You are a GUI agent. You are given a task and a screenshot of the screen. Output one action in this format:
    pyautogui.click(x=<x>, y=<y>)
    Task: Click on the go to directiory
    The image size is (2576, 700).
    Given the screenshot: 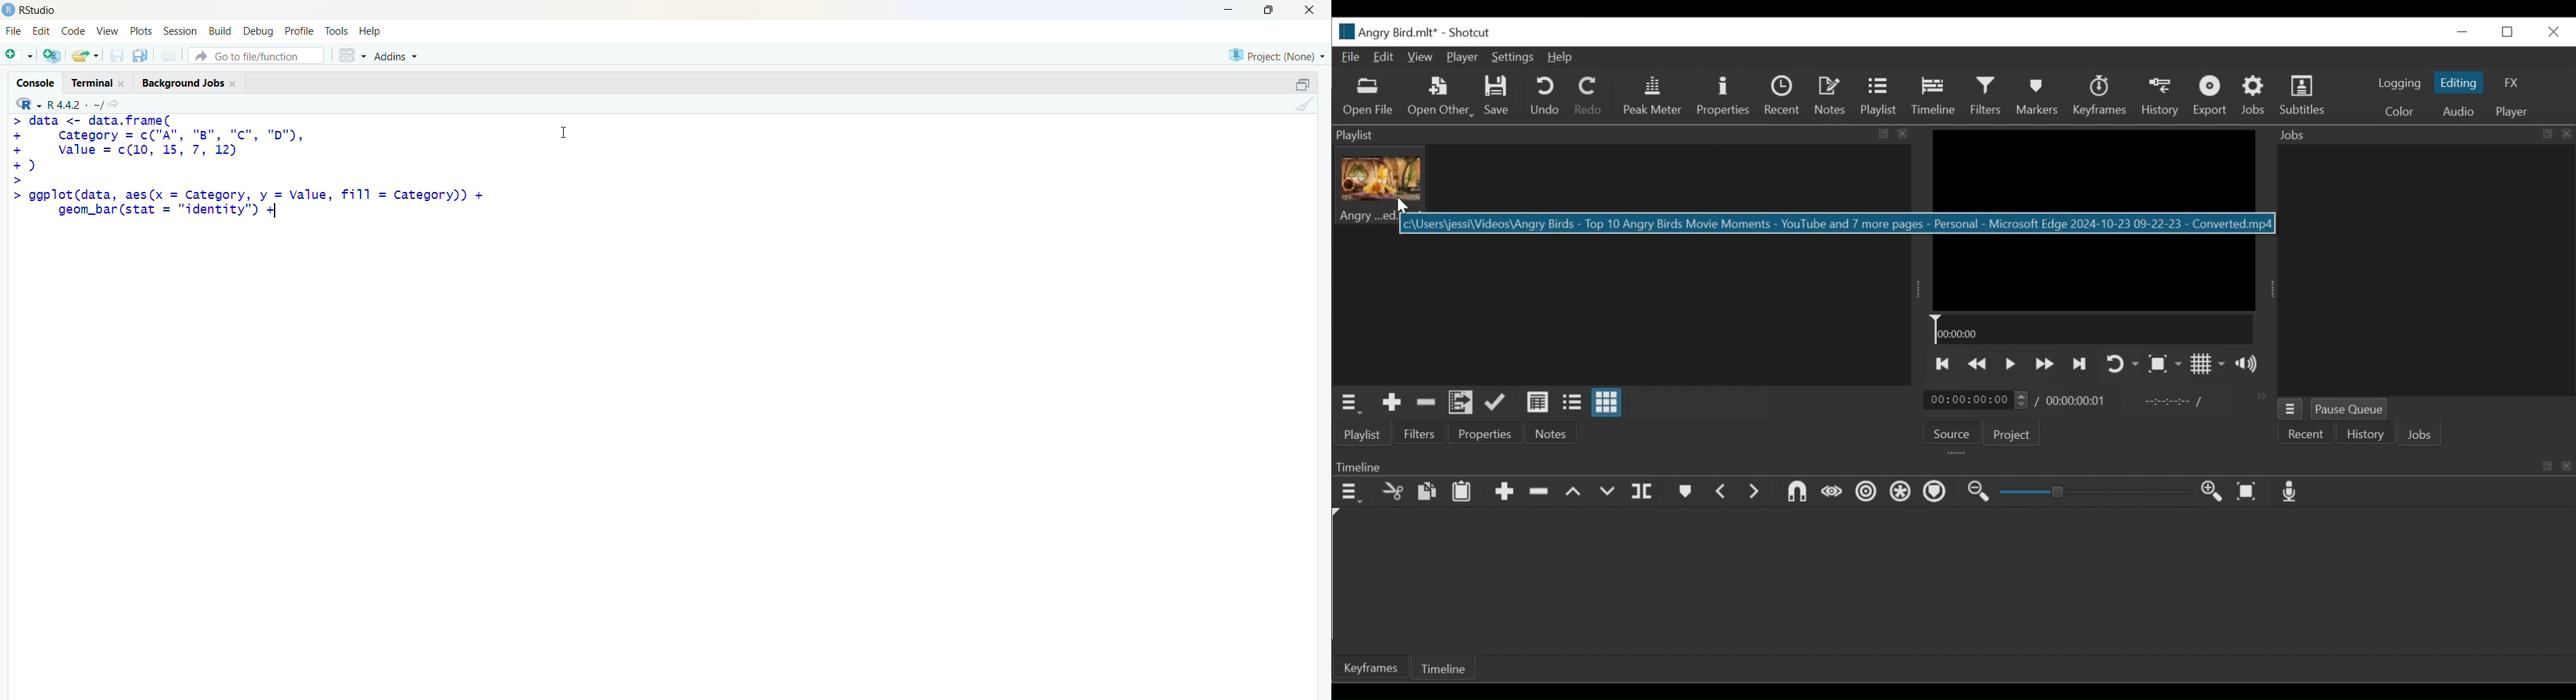 What is the action you would take?
    pyautogui.click(x=117, y=104)
    